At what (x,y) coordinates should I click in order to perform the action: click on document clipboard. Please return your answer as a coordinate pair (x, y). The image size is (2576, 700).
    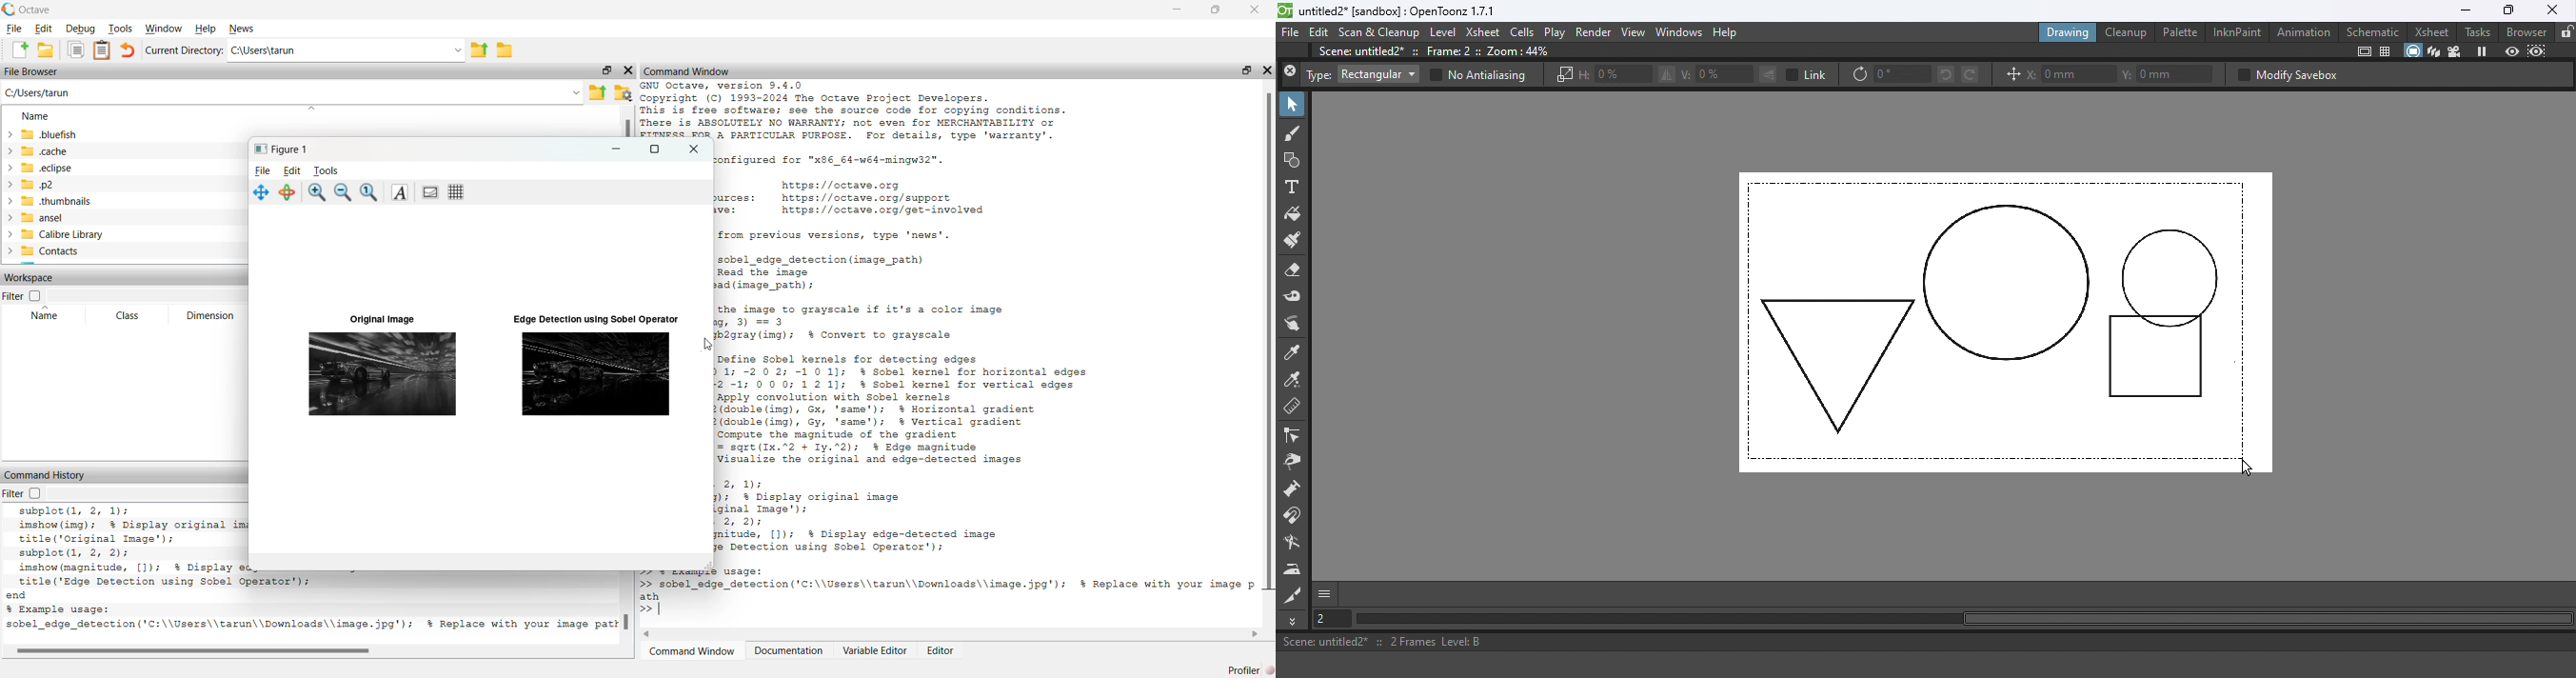
    Looking at the image, I should click on (100, 49).